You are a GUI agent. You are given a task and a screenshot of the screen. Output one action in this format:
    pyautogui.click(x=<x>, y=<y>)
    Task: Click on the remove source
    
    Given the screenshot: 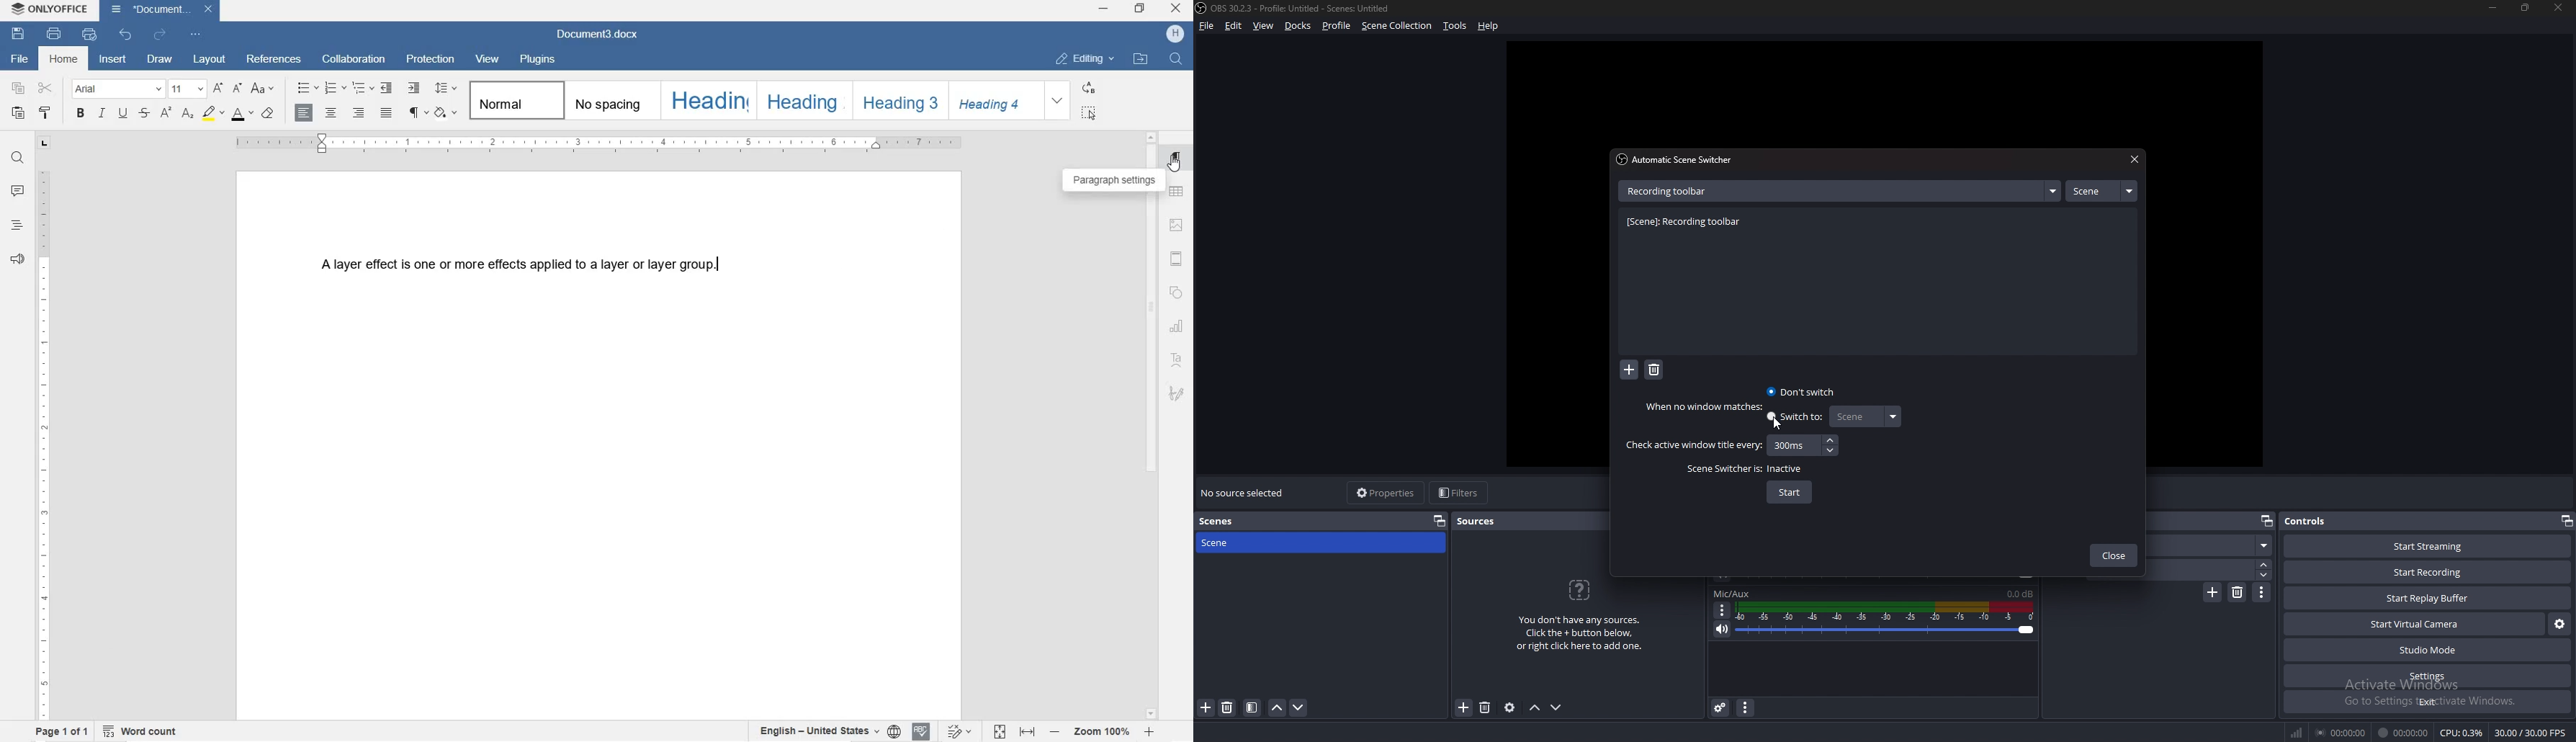 What is the action you would take?
    pyautogui.click(x=1485, y=708)
    